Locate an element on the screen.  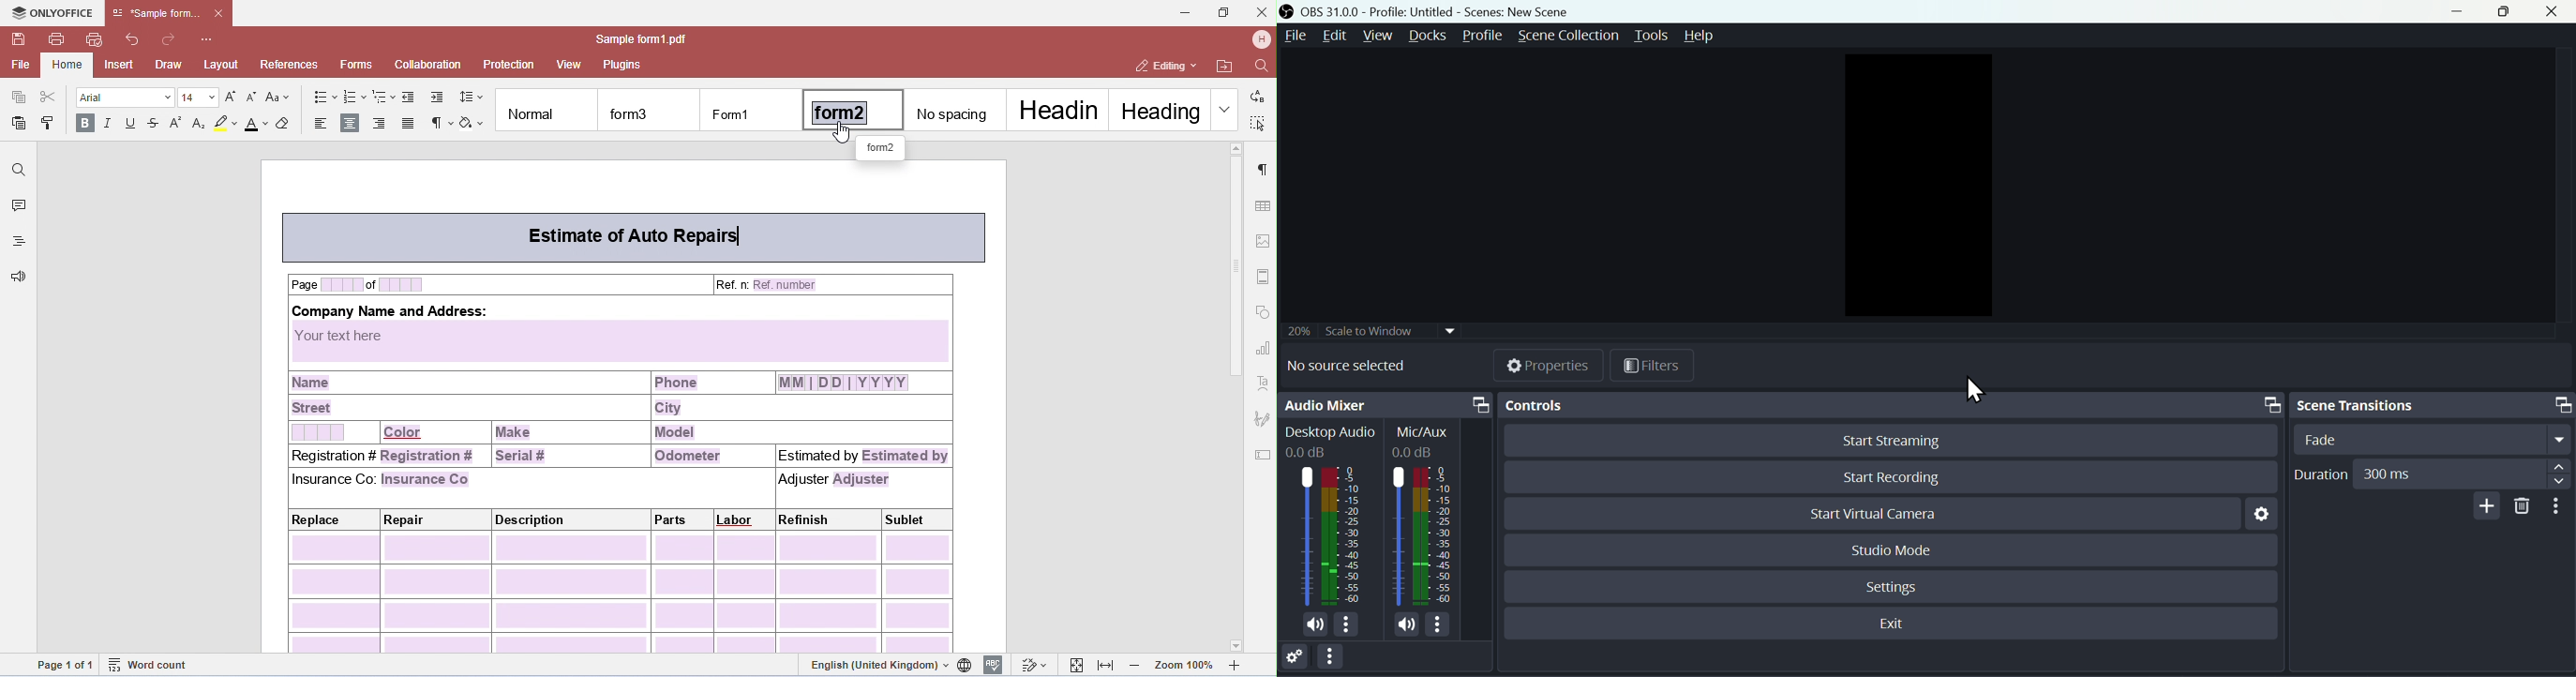
Durations is located at coordinates (2431, 473).